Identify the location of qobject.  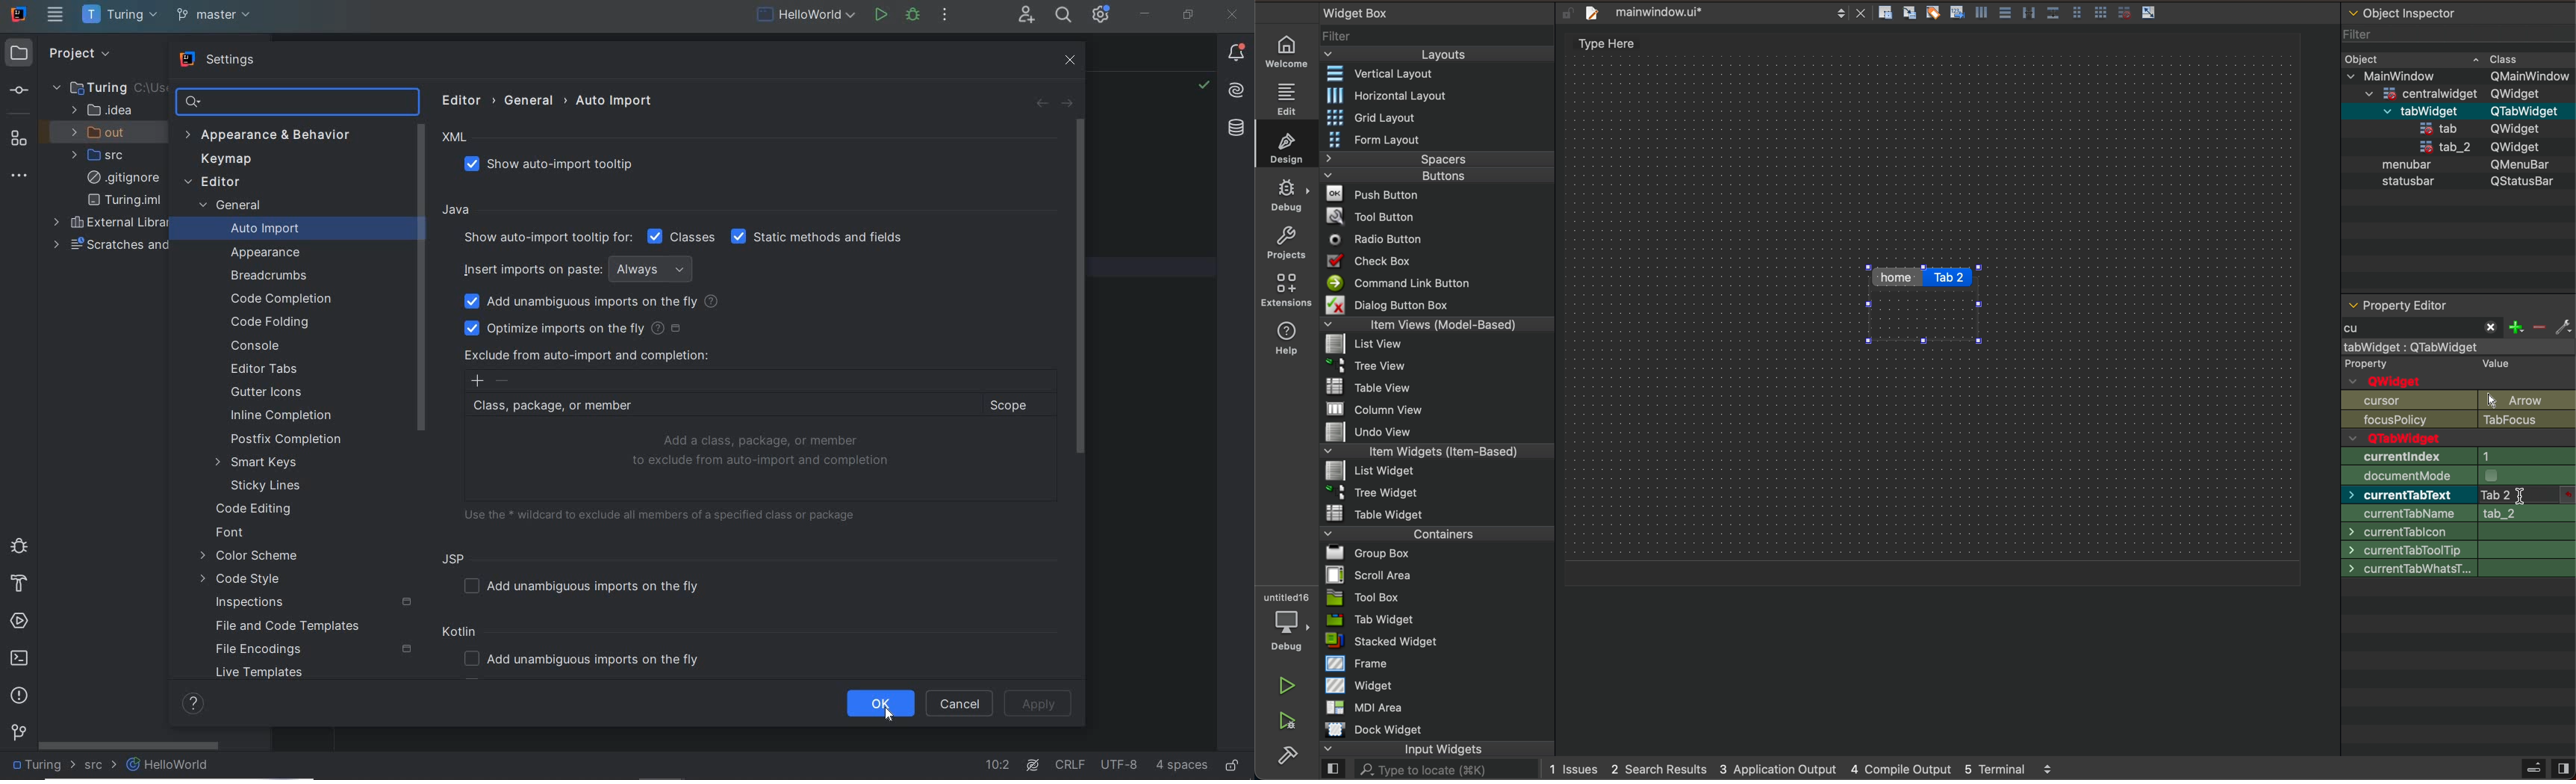
(2456, 372).